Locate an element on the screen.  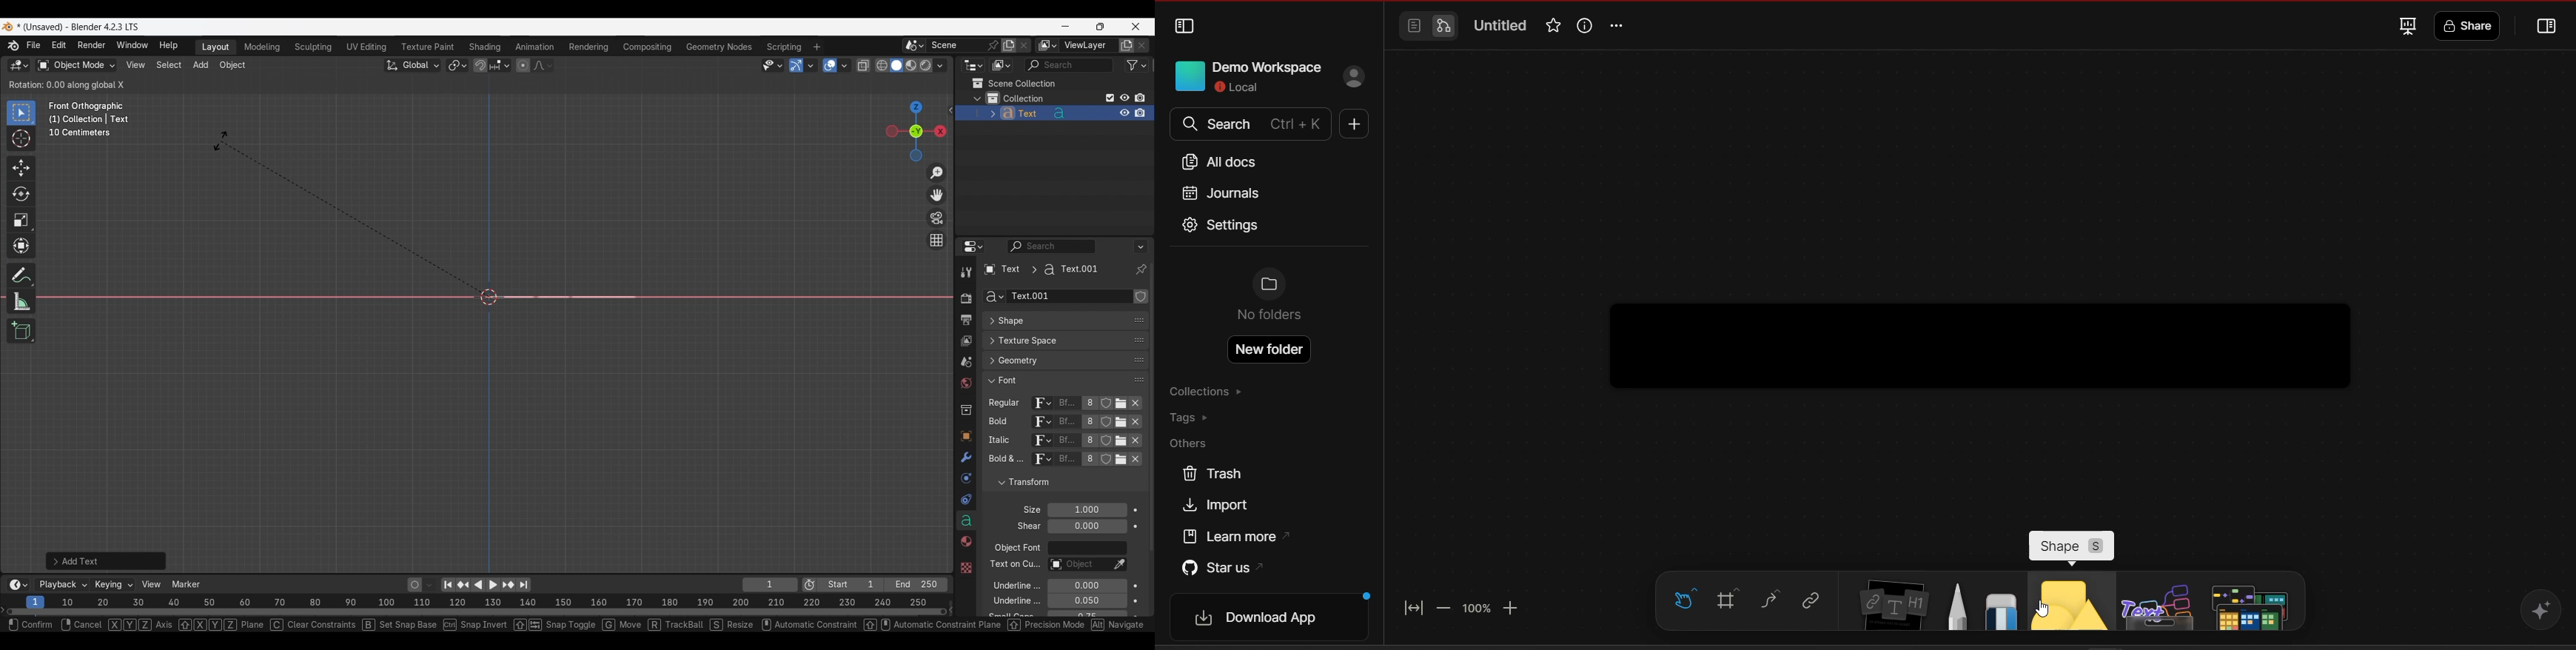
Transform pivot point is located at coordinates (457, 66).